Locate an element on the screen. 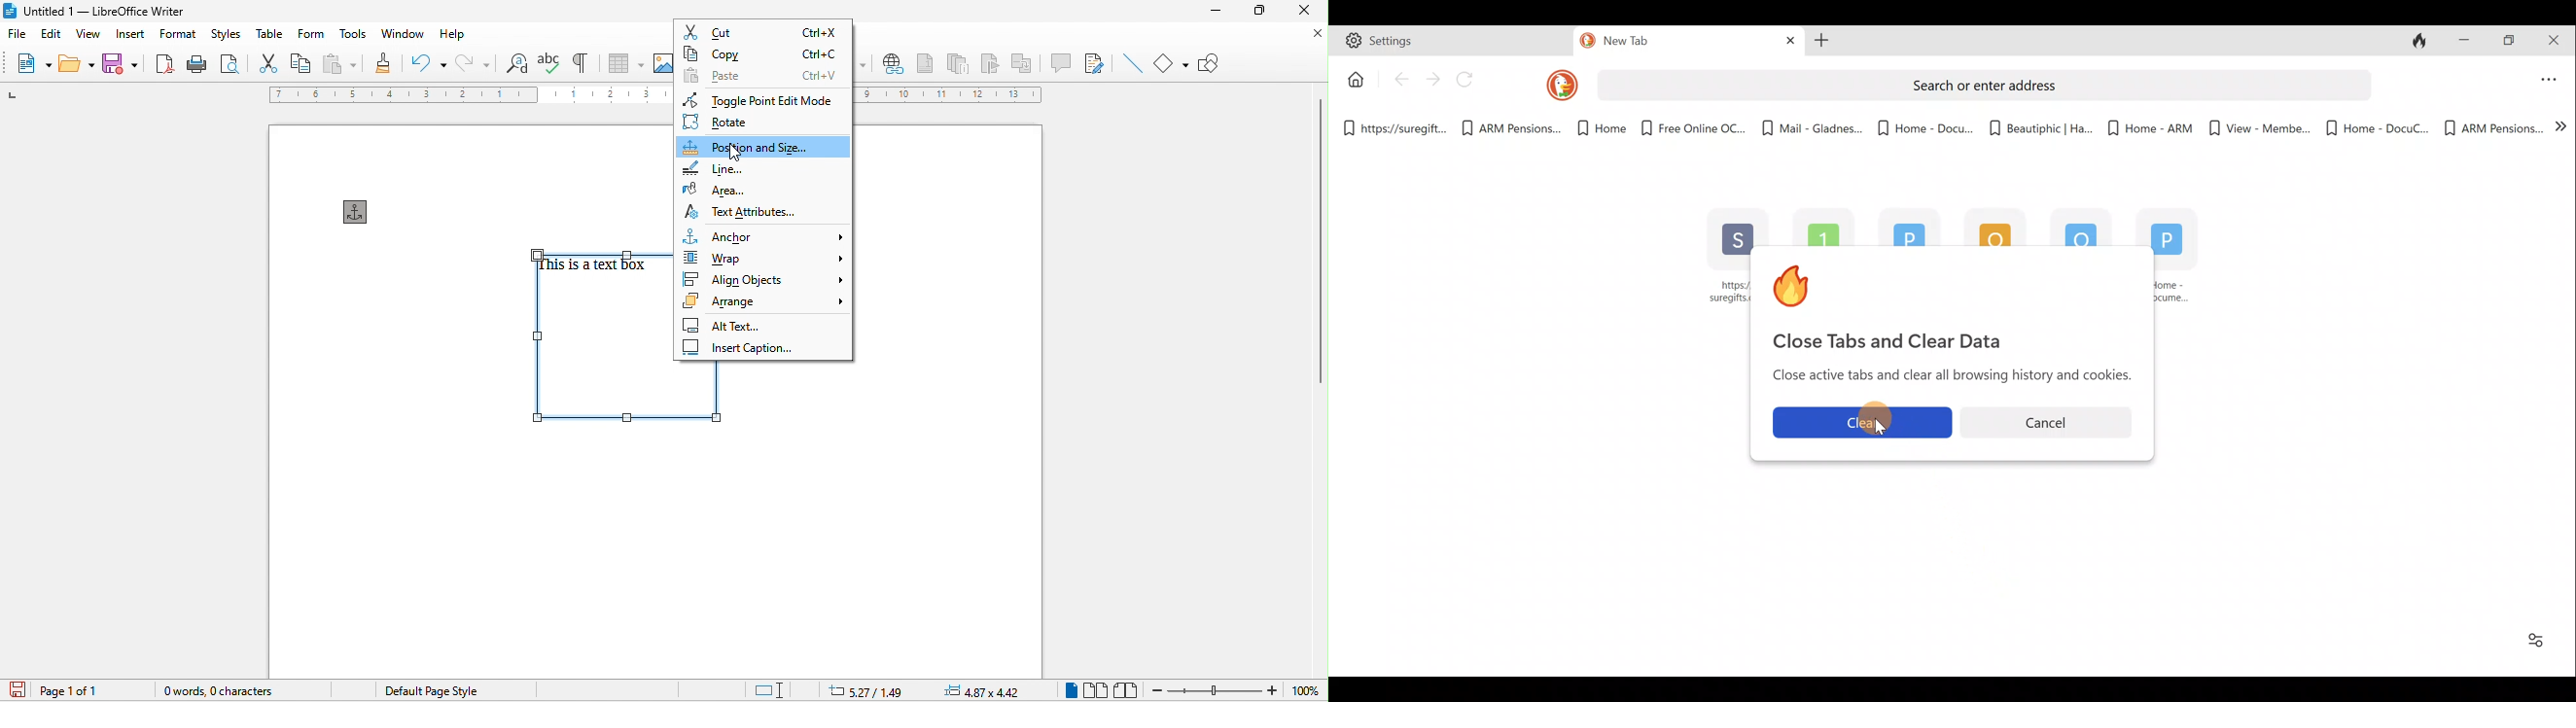 The width and height of the screenshot is (2576, 728). insert is located at coordinates (129, 35).